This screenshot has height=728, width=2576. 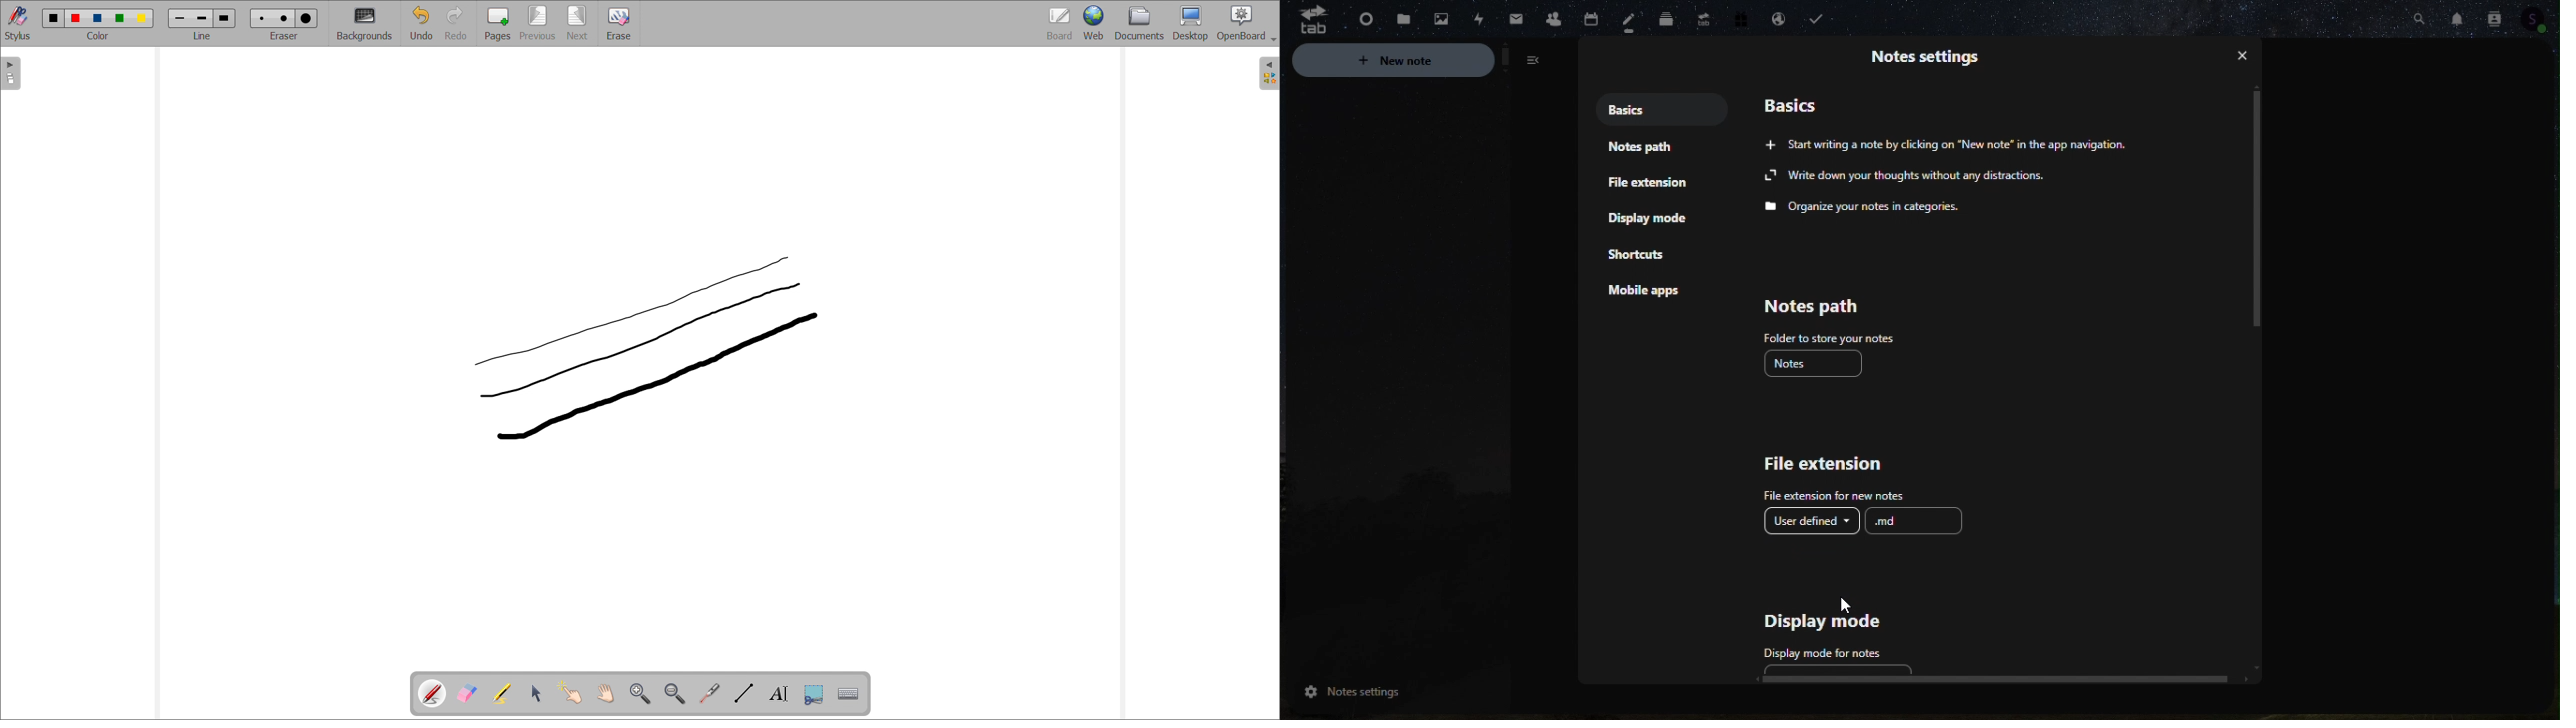 What do you see at coordinates (1821, 19) in the screenshot?
I see `Task` at bounding box center [1821, 19].